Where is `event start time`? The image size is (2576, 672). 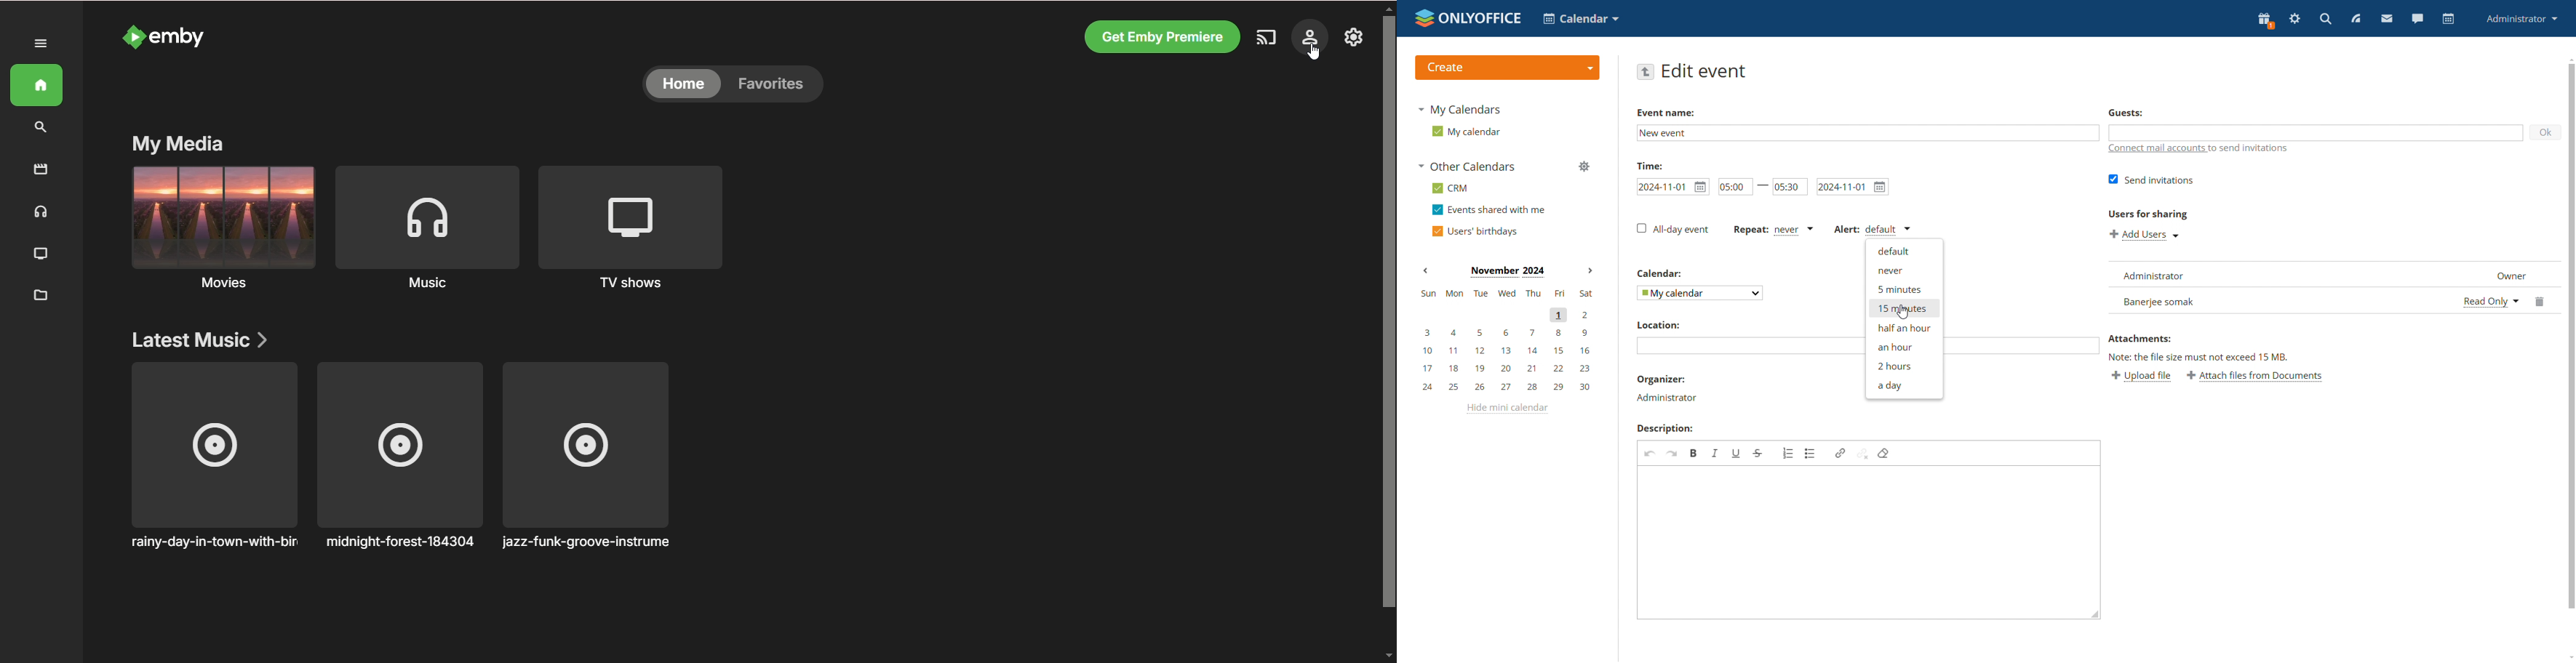 event start time is located at coordinates (1673, 185).